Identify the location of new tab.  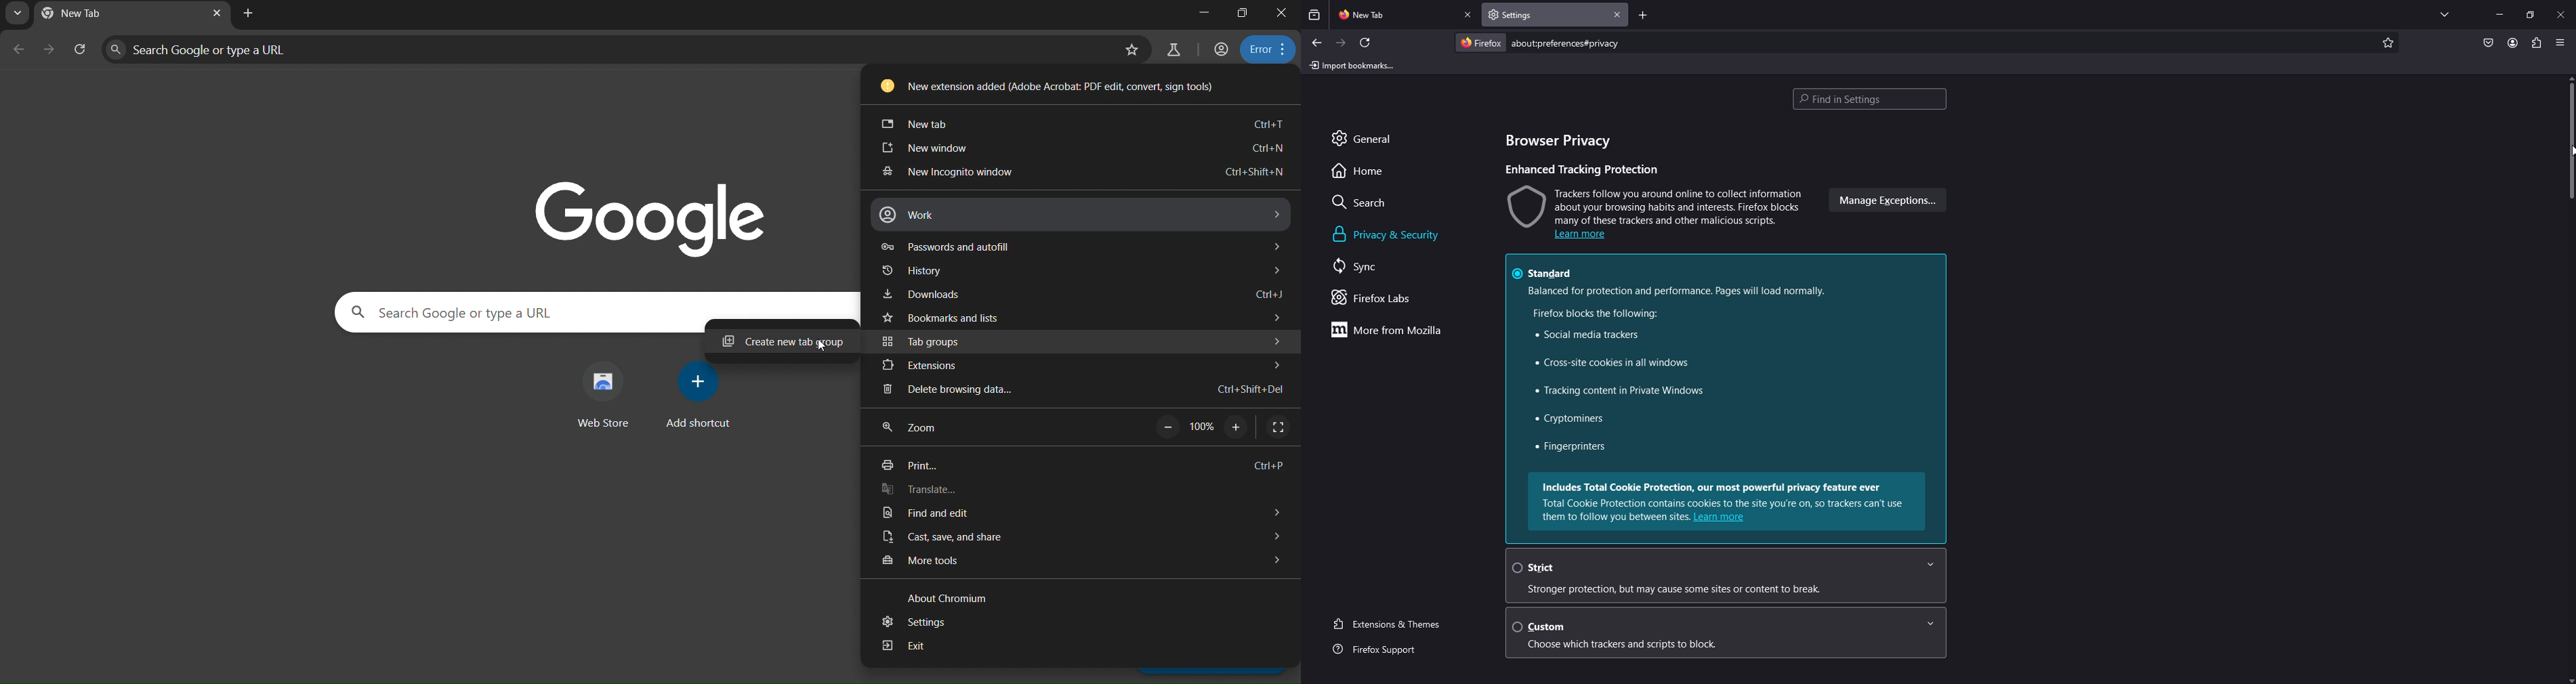
(1395, 13).